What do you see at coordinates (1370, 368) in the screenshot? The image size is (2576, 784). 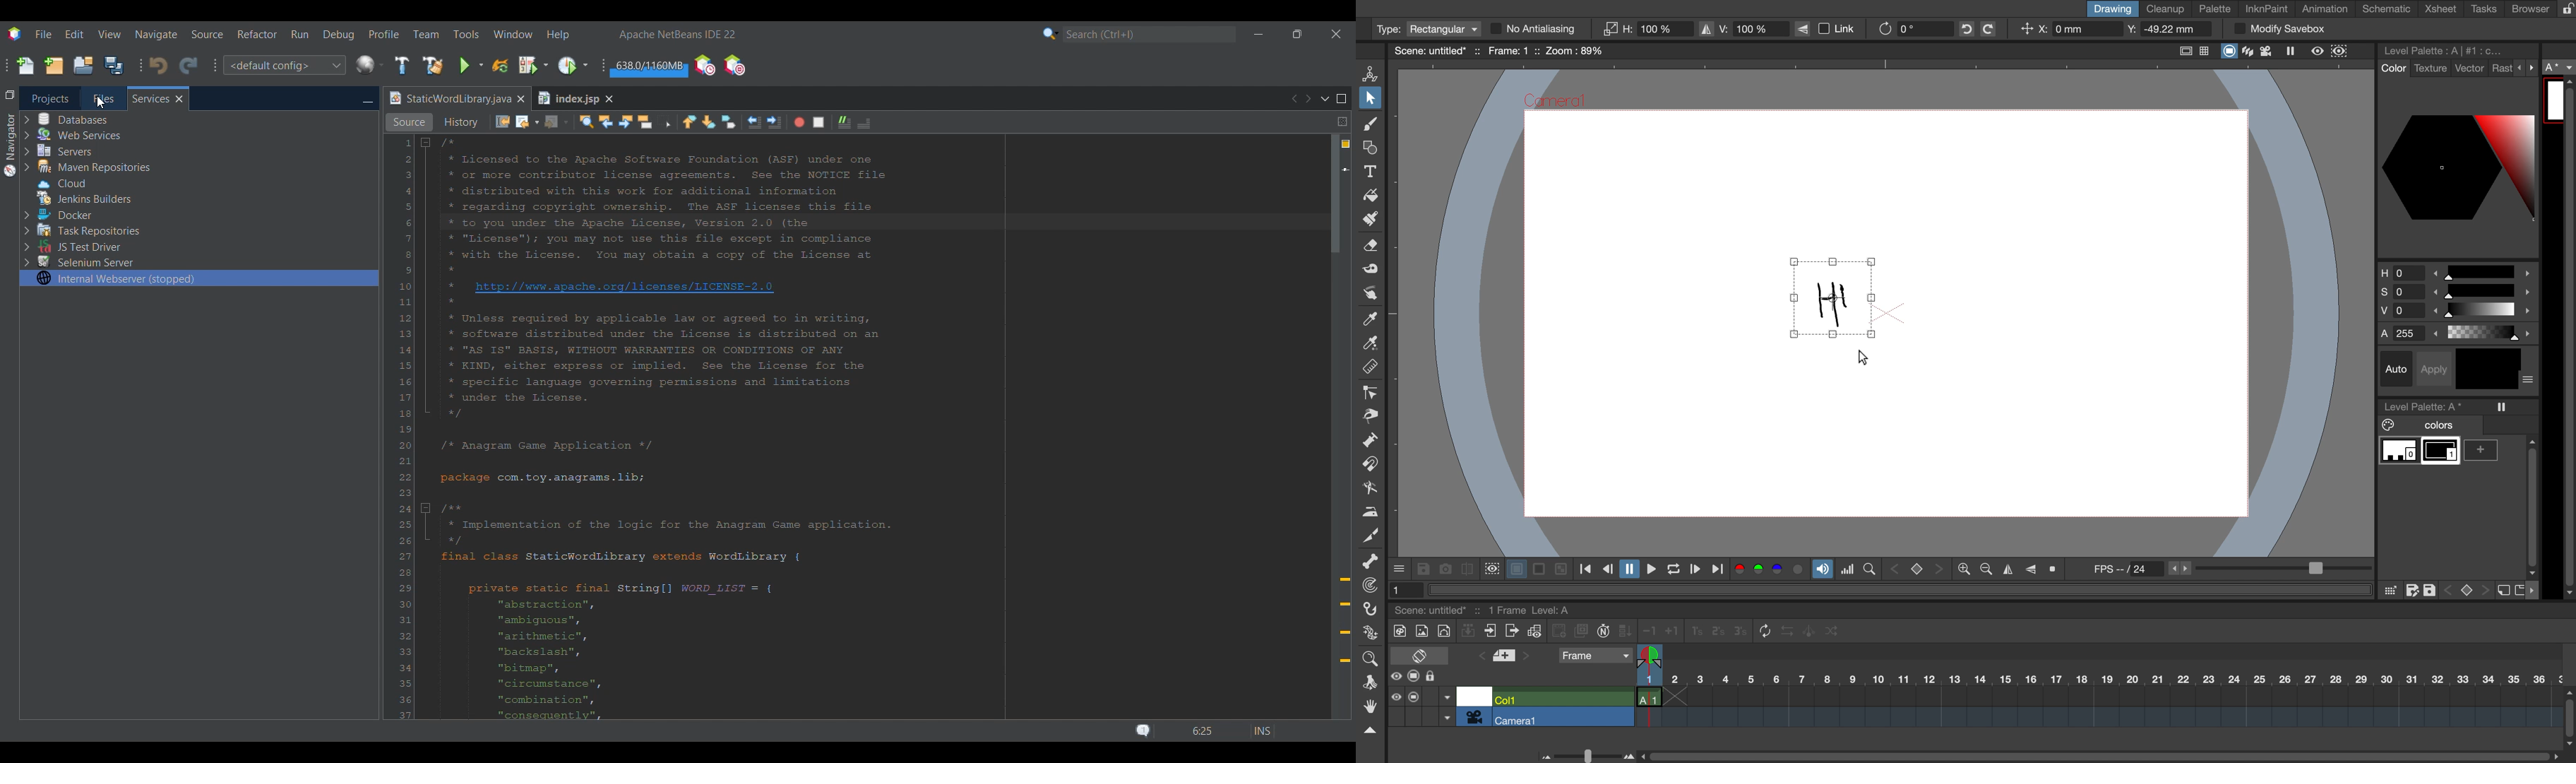 I see `ruler tool` at bounding box center [1370, 368].